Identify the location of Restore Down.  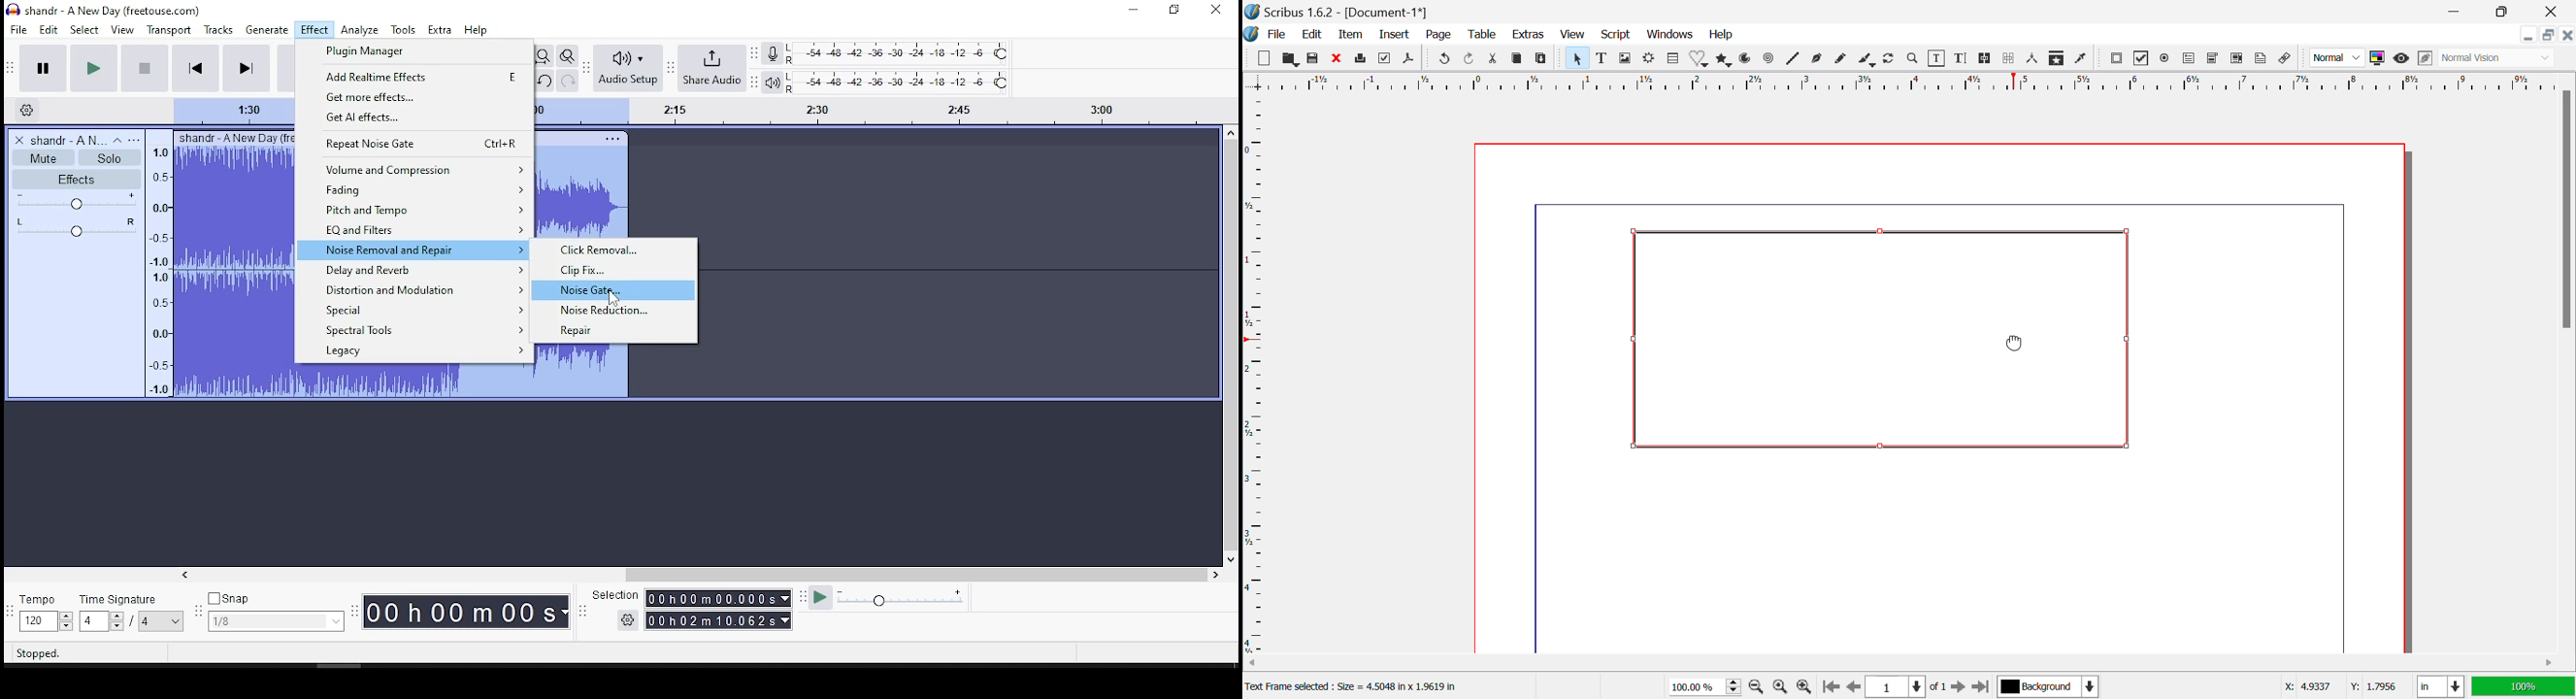
(2530, 35).